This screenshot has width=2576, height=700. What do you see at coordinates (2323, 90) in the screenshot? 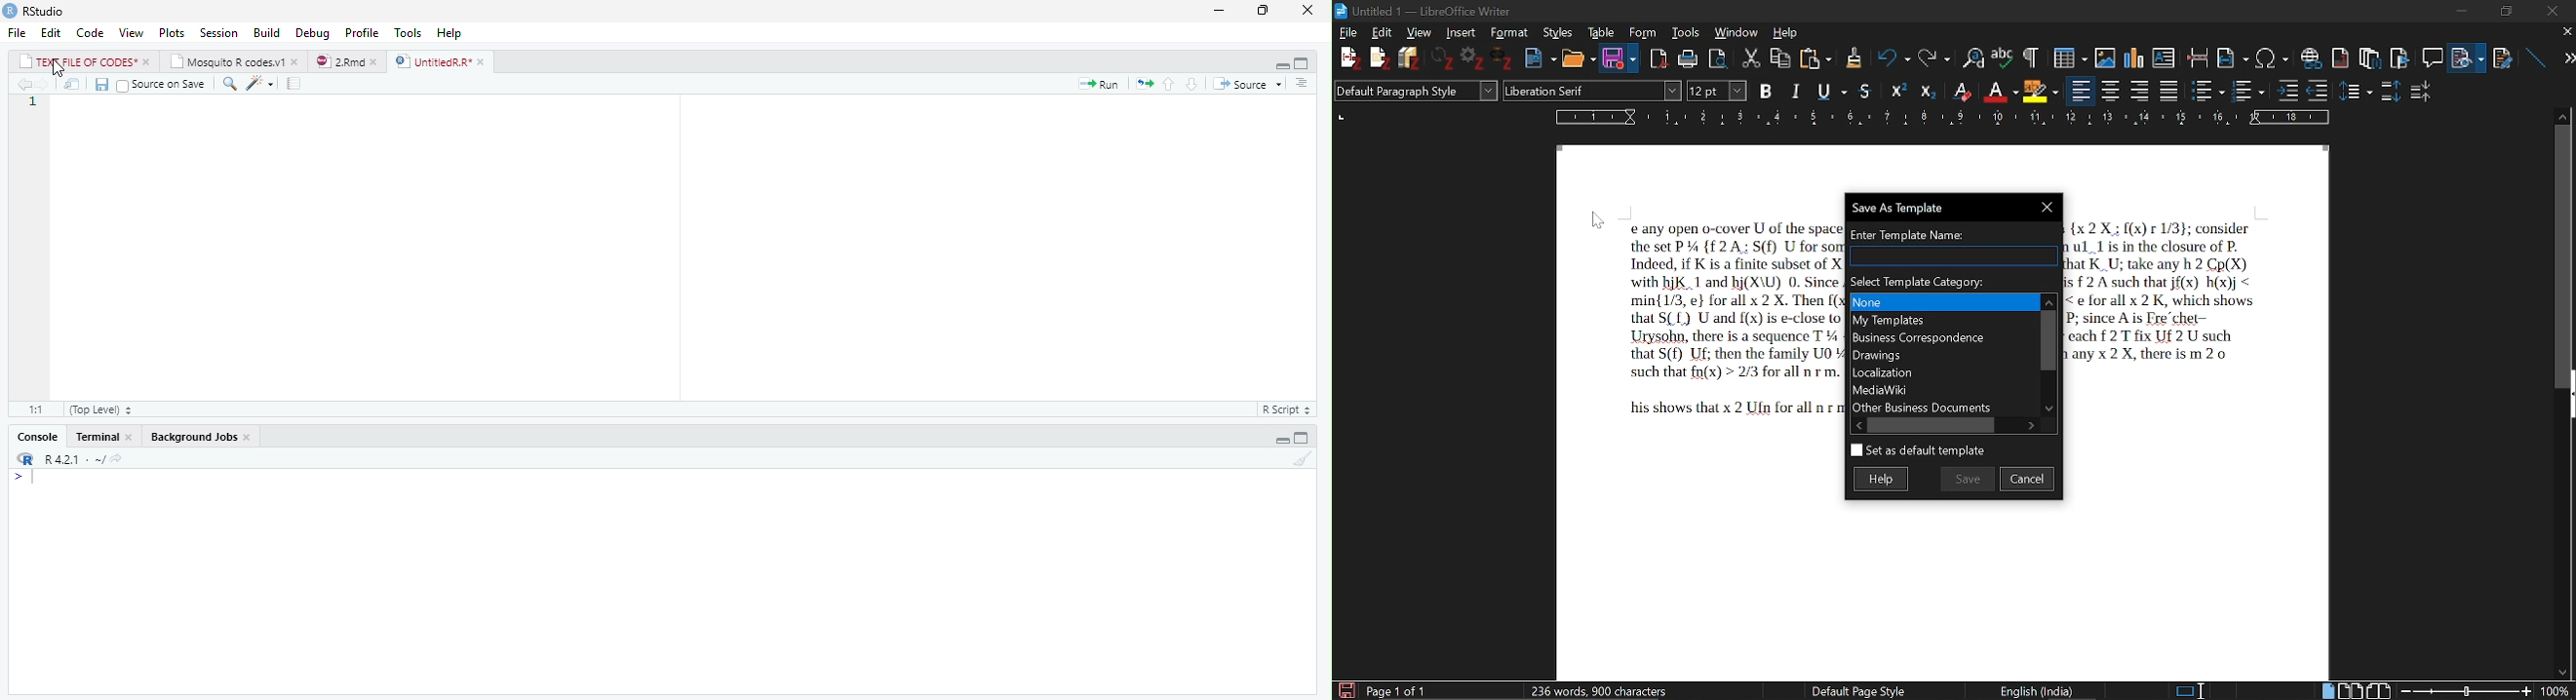
I see `outline format options` at bounding box center [2323, 90].